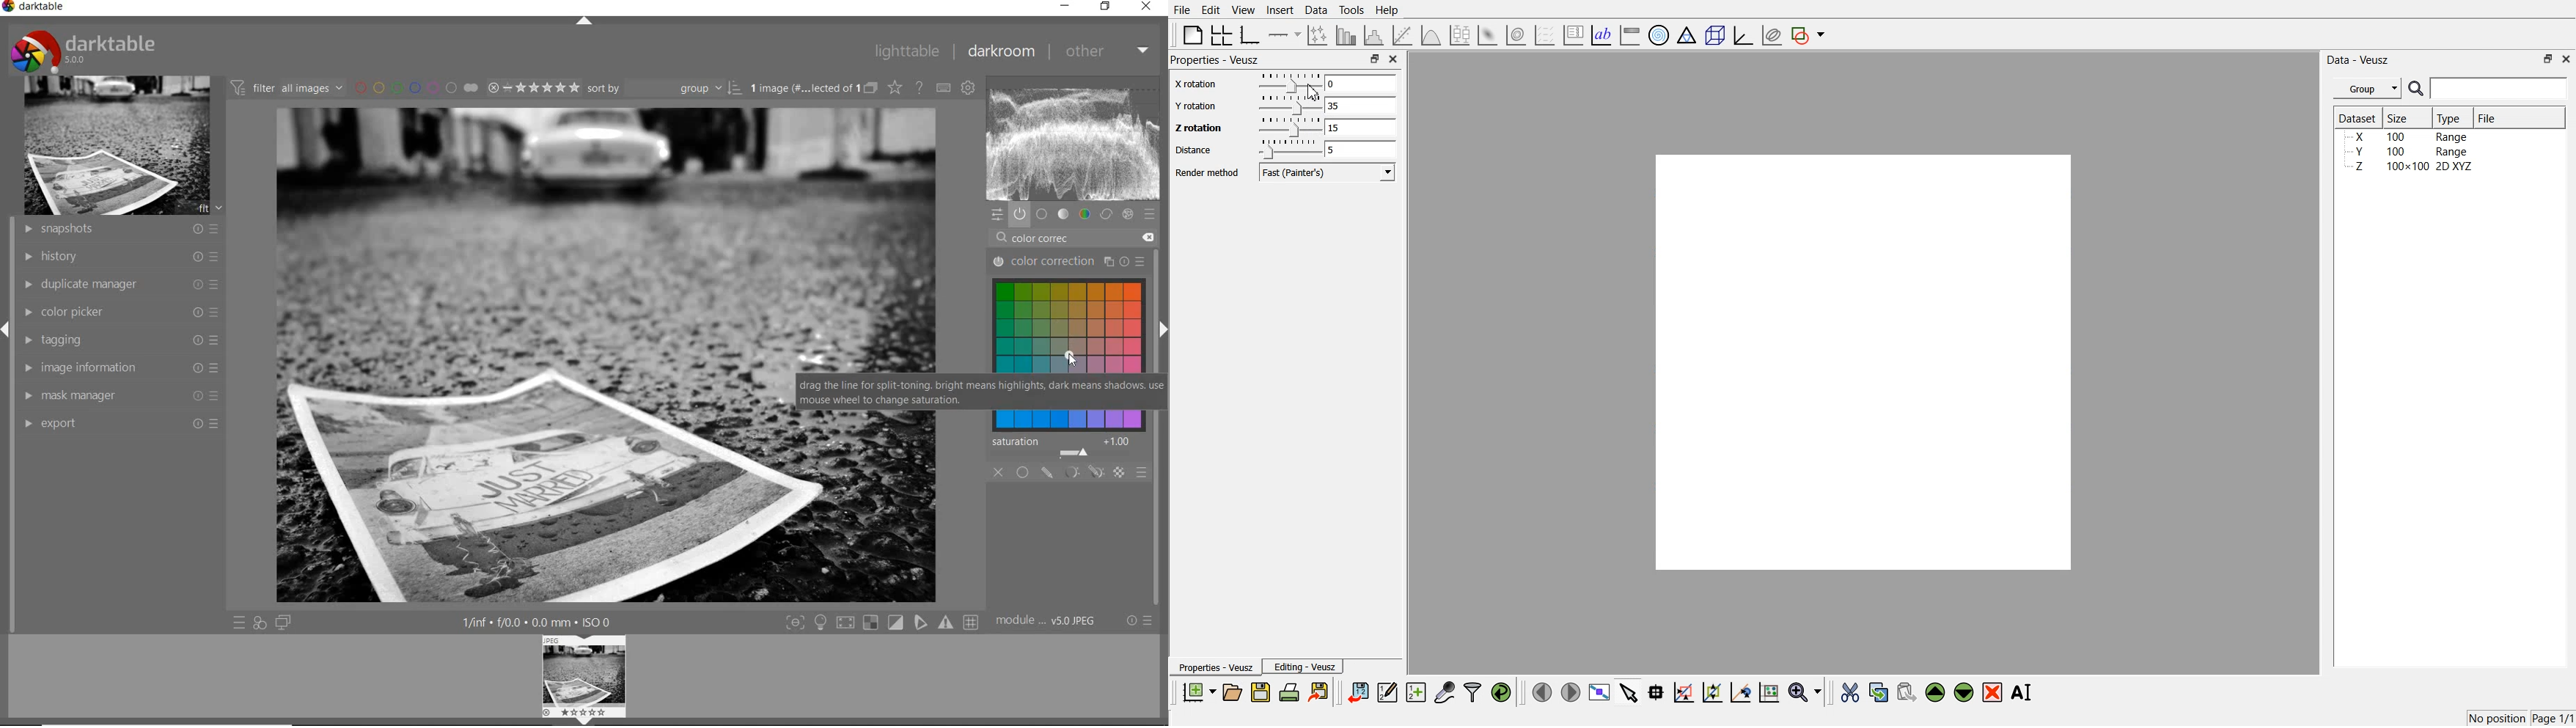 This screenshot has height=728, width=2576. What do you see at coordinates (1142, 473) in the screenshot?
I see `blending options` at bounding box center [1142, 473].